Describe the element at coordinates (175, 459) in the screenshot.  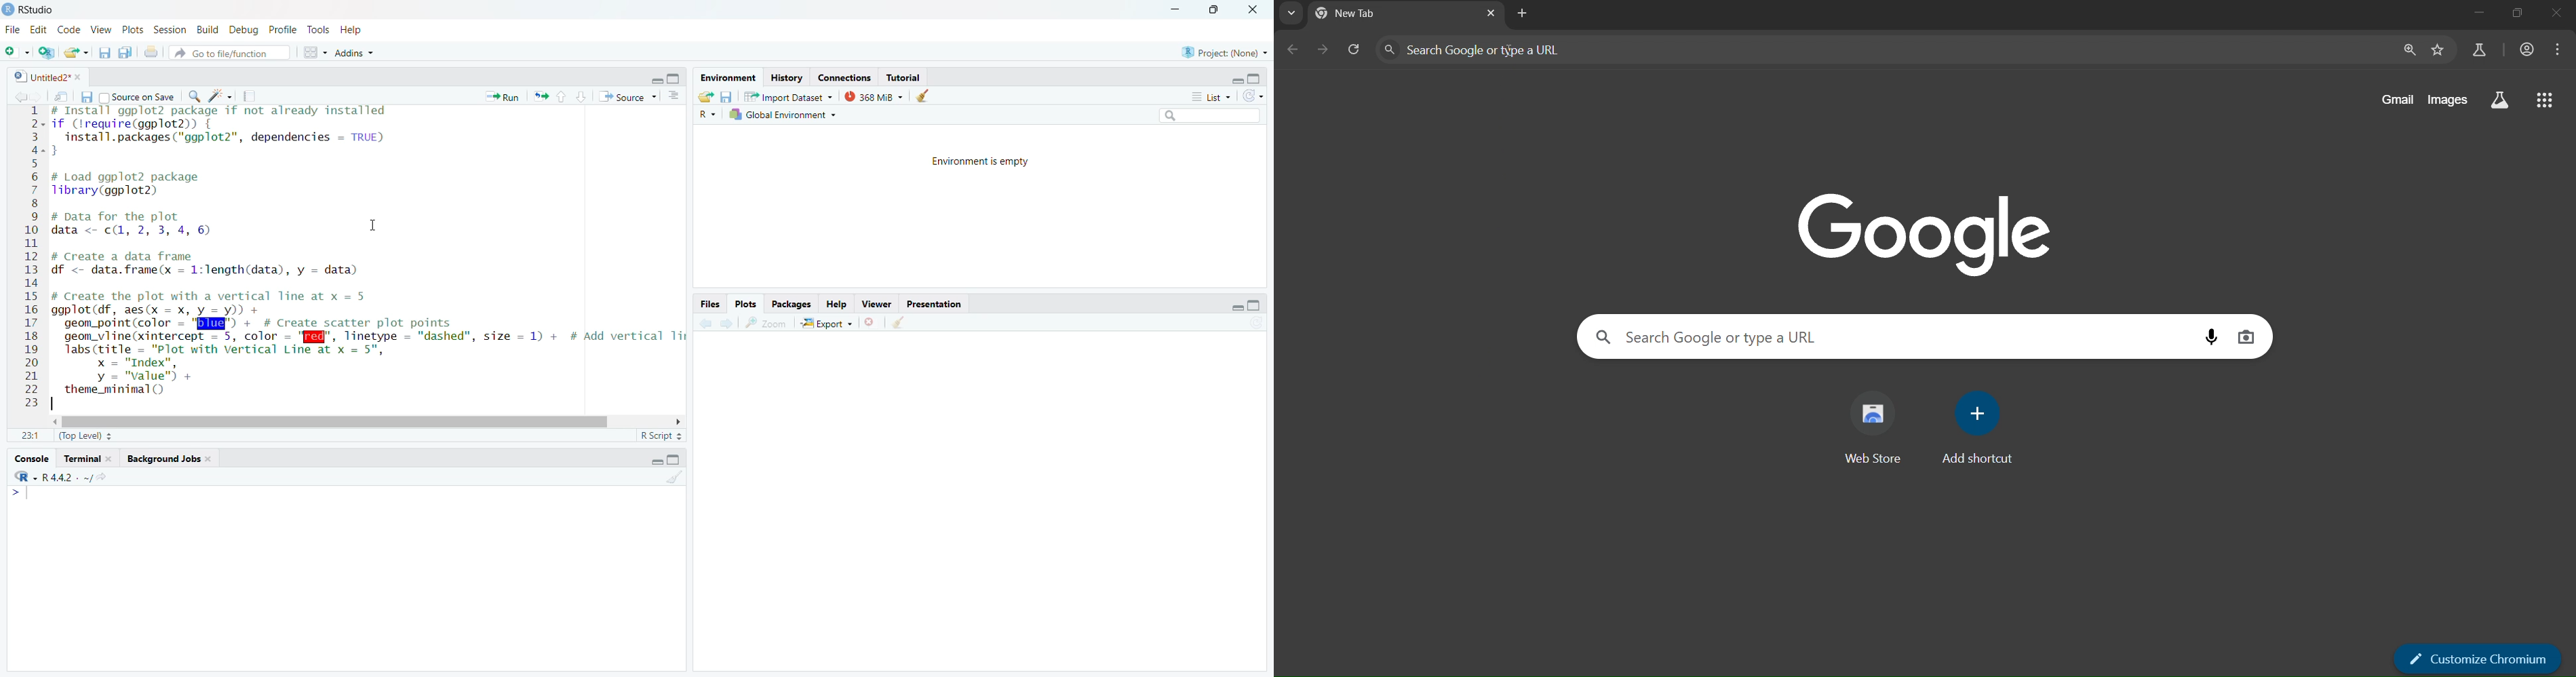
I see `Background Jobs.` at that location.